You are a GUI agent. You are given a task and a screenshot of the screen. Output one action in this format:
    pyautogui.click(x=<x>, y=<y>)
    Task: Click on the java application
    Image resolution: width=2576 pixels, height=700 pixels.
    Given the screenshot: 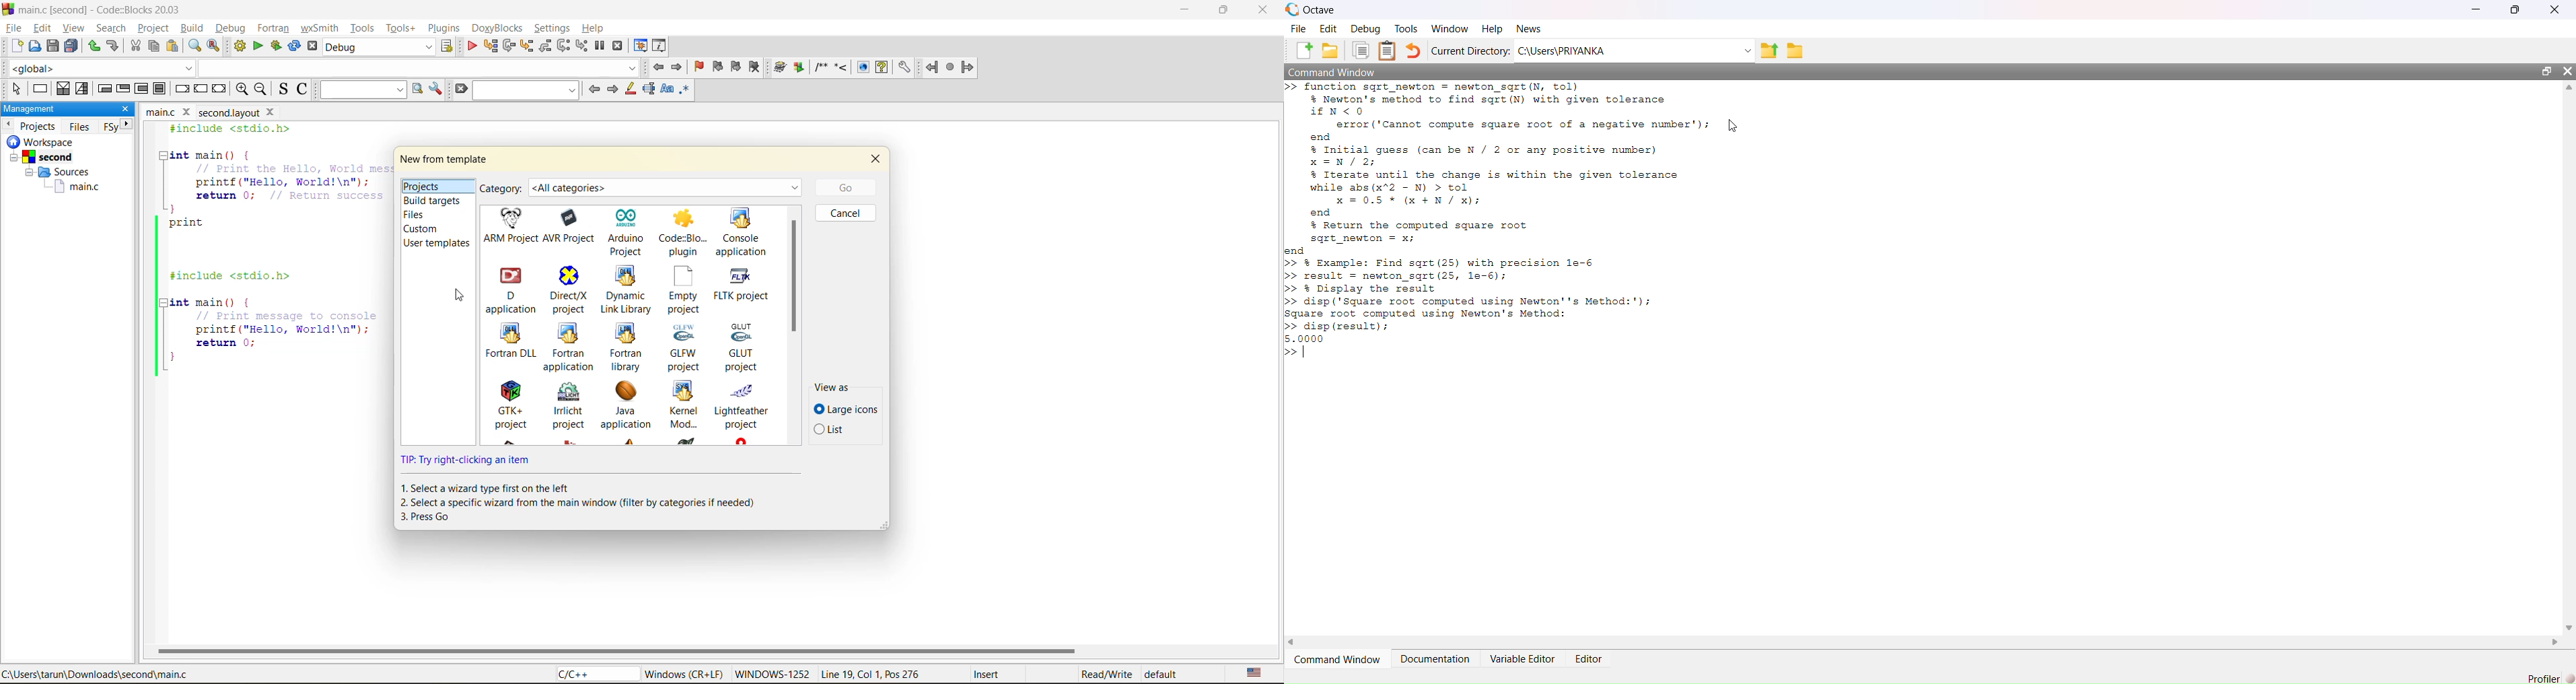 What is the action you would take?
    pyautogui.click(x=632, y=406)
    